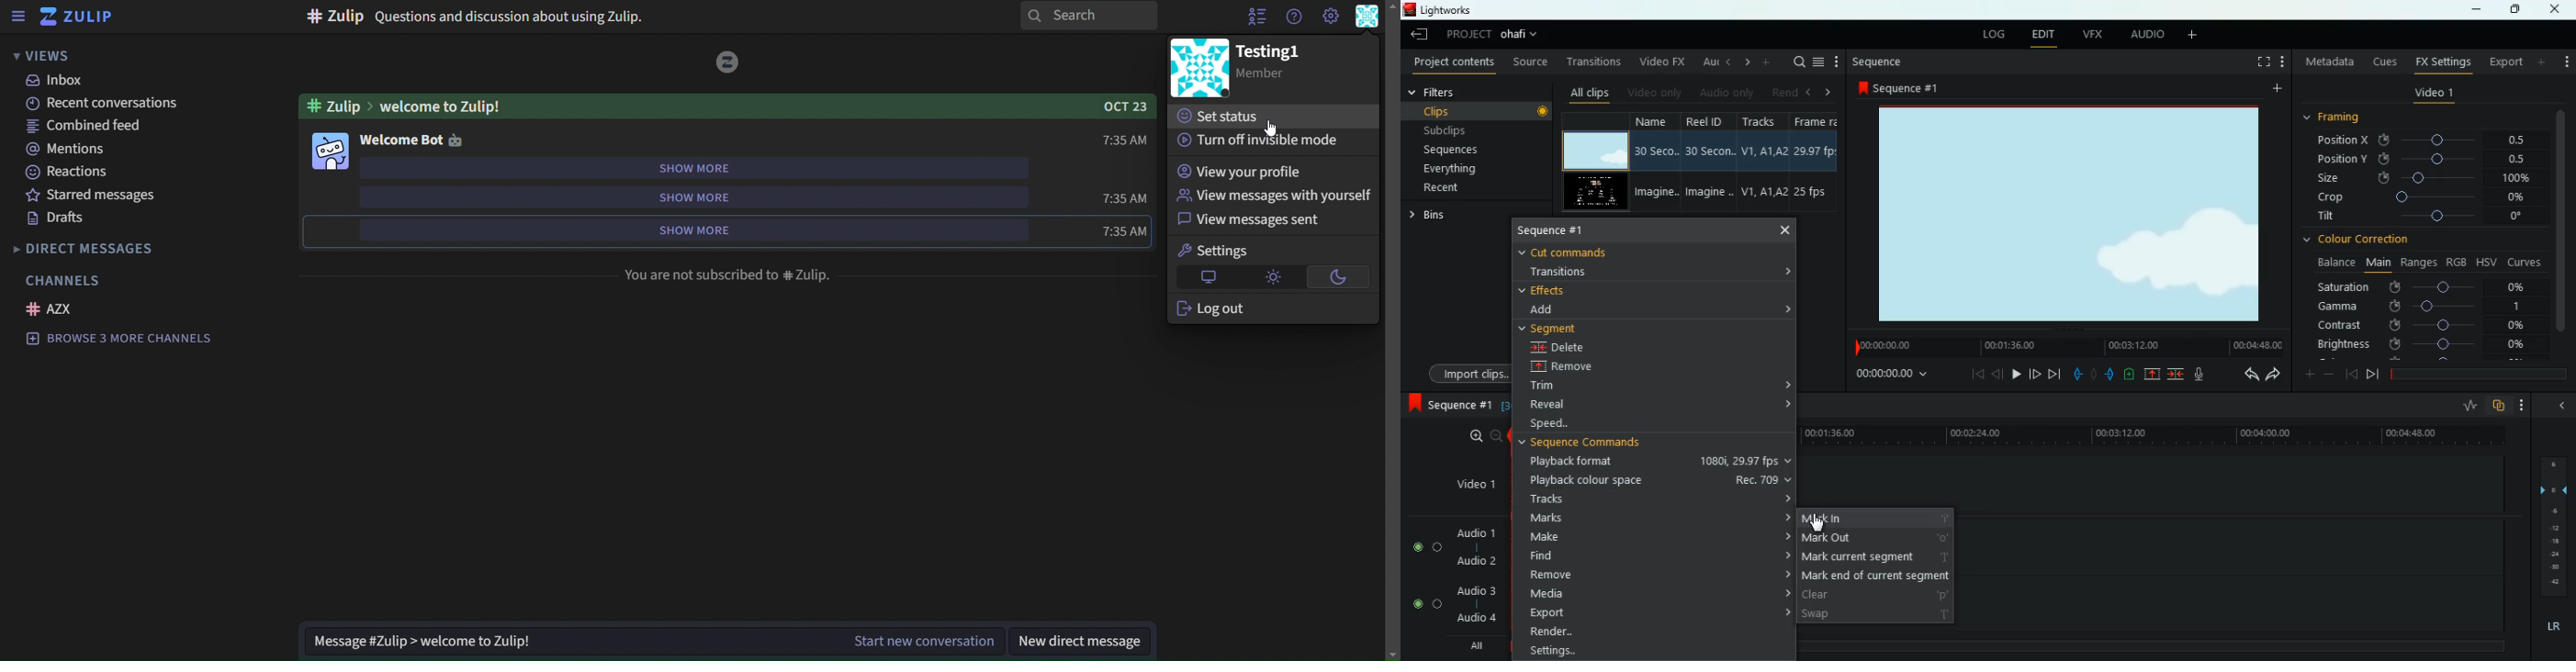 Image resolution: width=2576 pixels, height=672 pixels. What do you see at coordinates (2565, 60) in the screenshot?
I see `settings` at bounding box center [2565, 60].